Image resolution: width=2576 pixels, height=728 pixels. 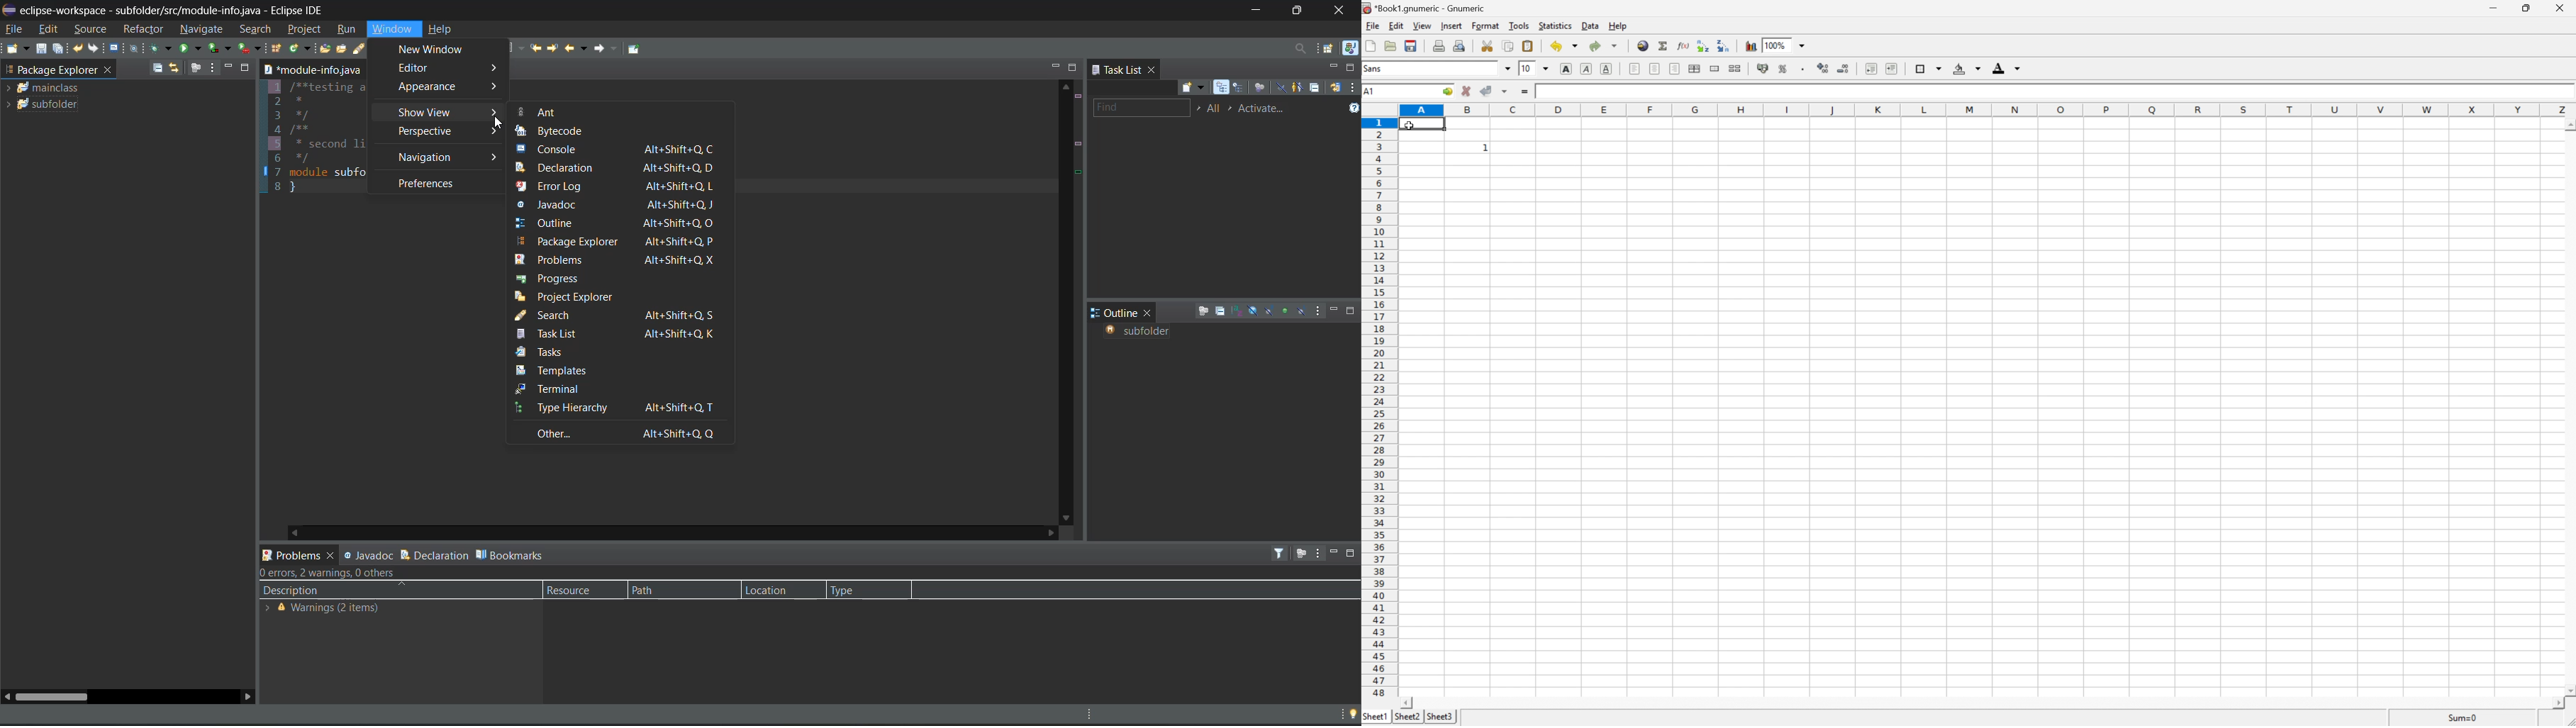 What do you see at coordinates (1149, 314) in the screenshot?
I see `close` at bounding box center [1149, 314].